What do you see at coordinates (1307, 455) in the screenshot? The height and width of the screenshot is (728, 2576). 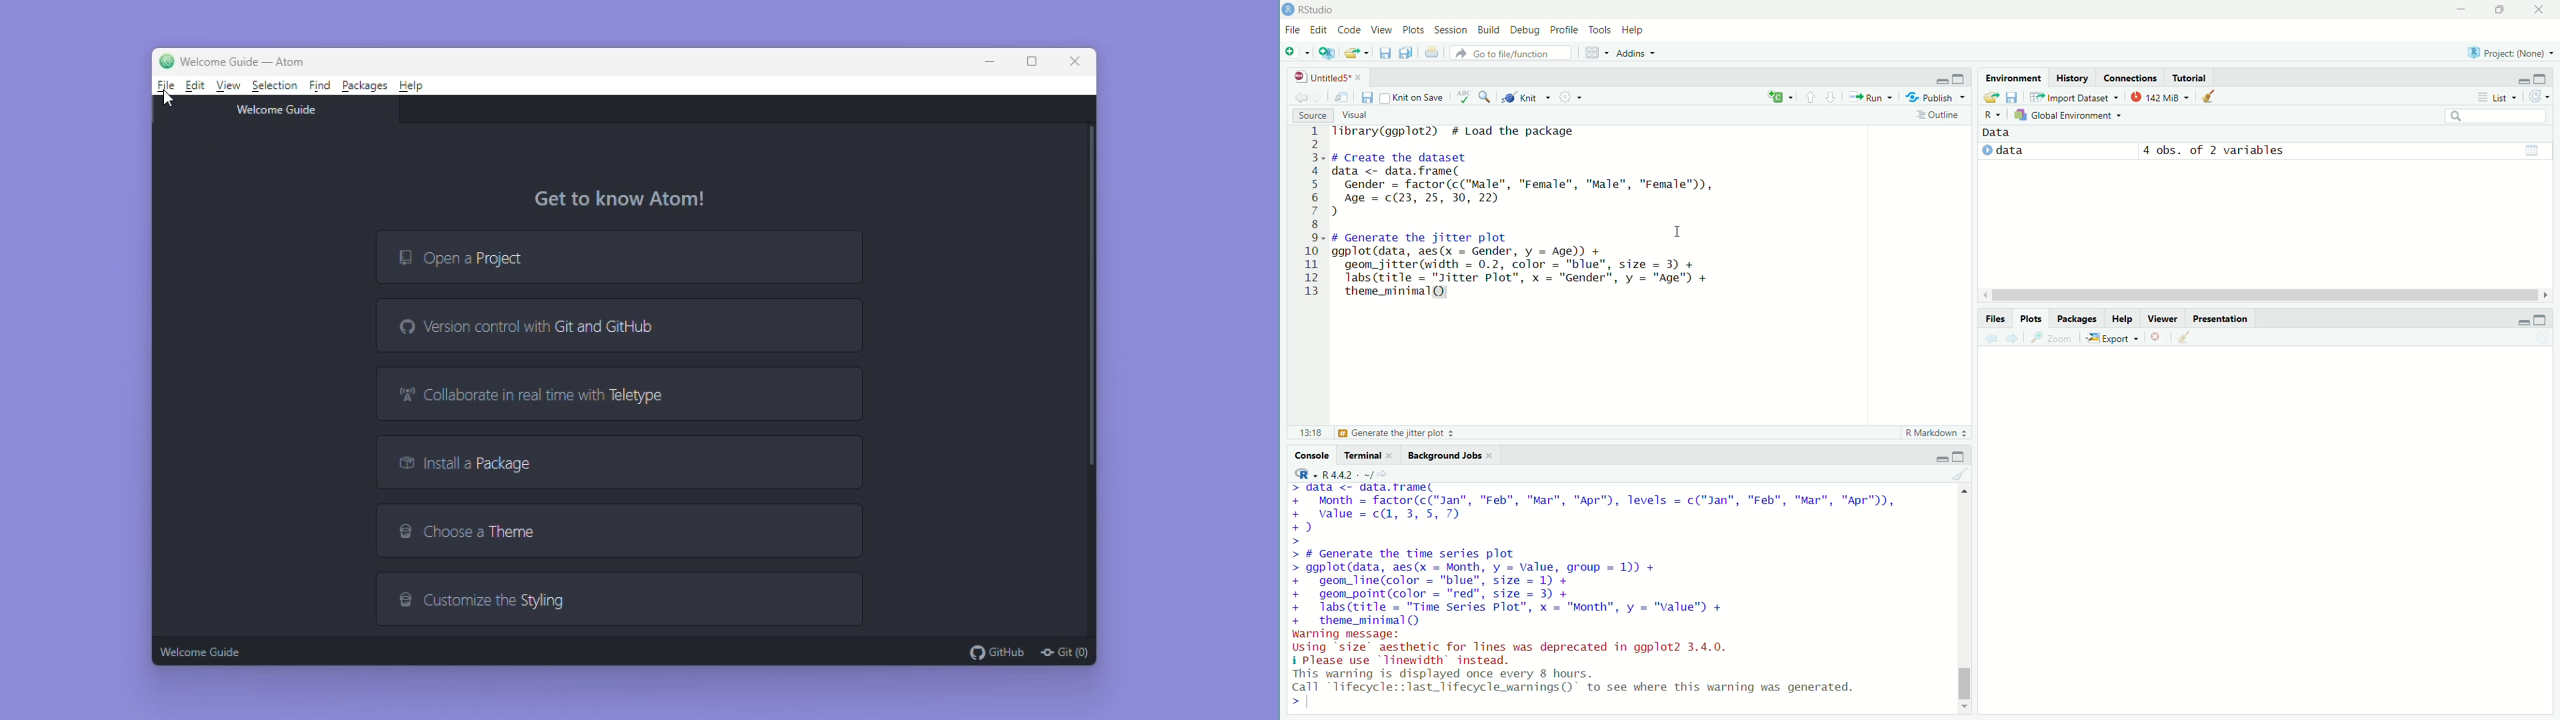 I see `console` at bounding box center [1307, 455].